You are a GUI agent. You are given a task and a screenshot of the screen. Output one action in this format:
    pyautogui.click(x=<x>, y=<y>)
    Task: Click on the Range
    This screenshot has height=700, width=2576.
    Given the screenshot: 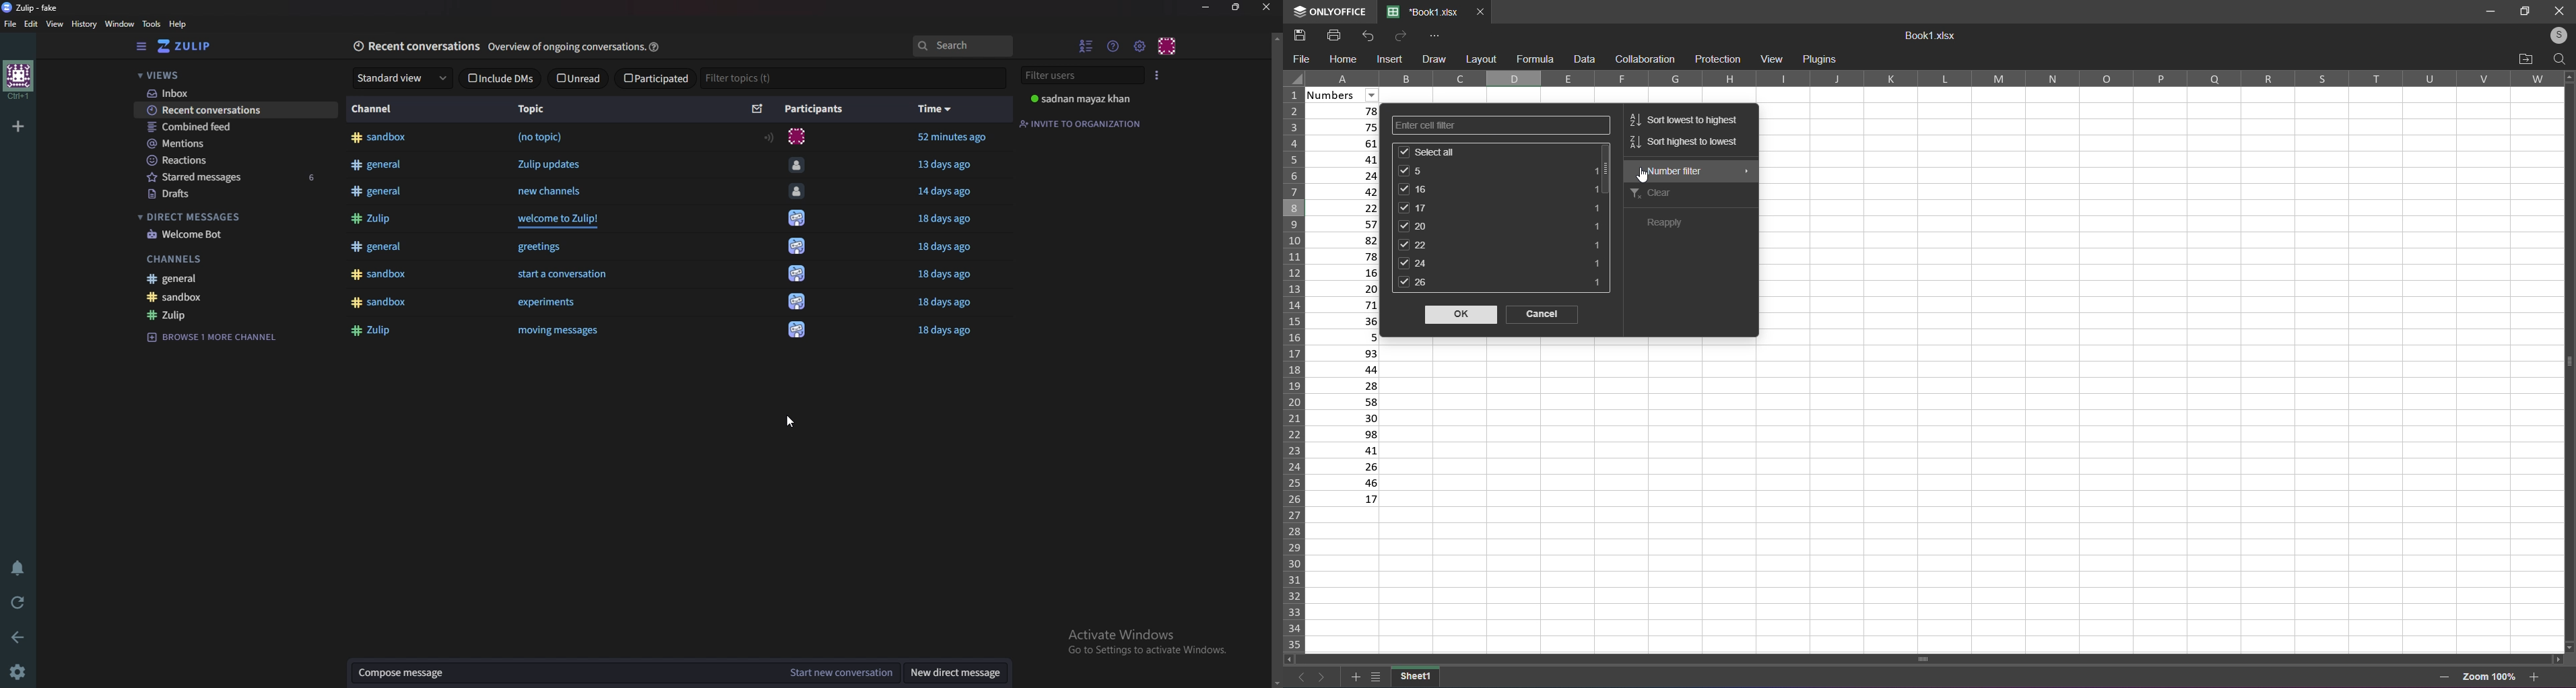 What is the action you would take?
    pyautogui.click(x=770, y=138)
    